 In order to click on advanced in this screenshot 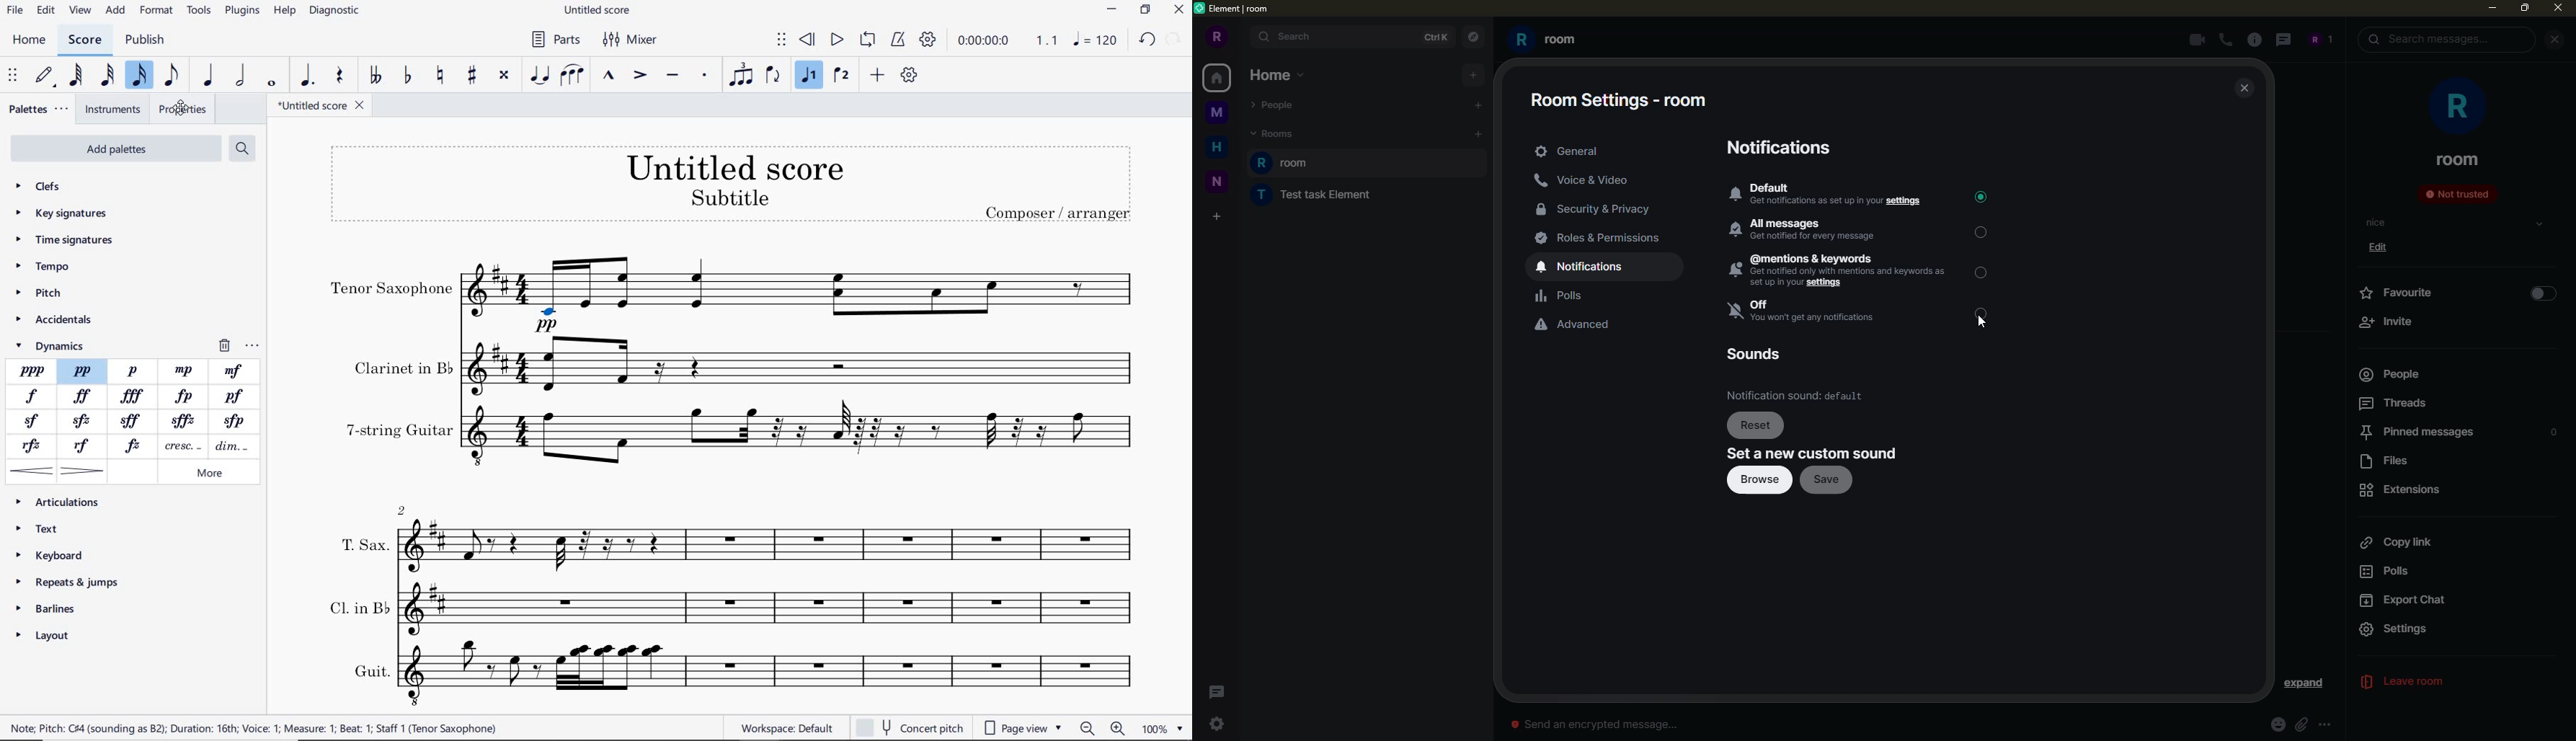, I will do `click(1572, 325)`.